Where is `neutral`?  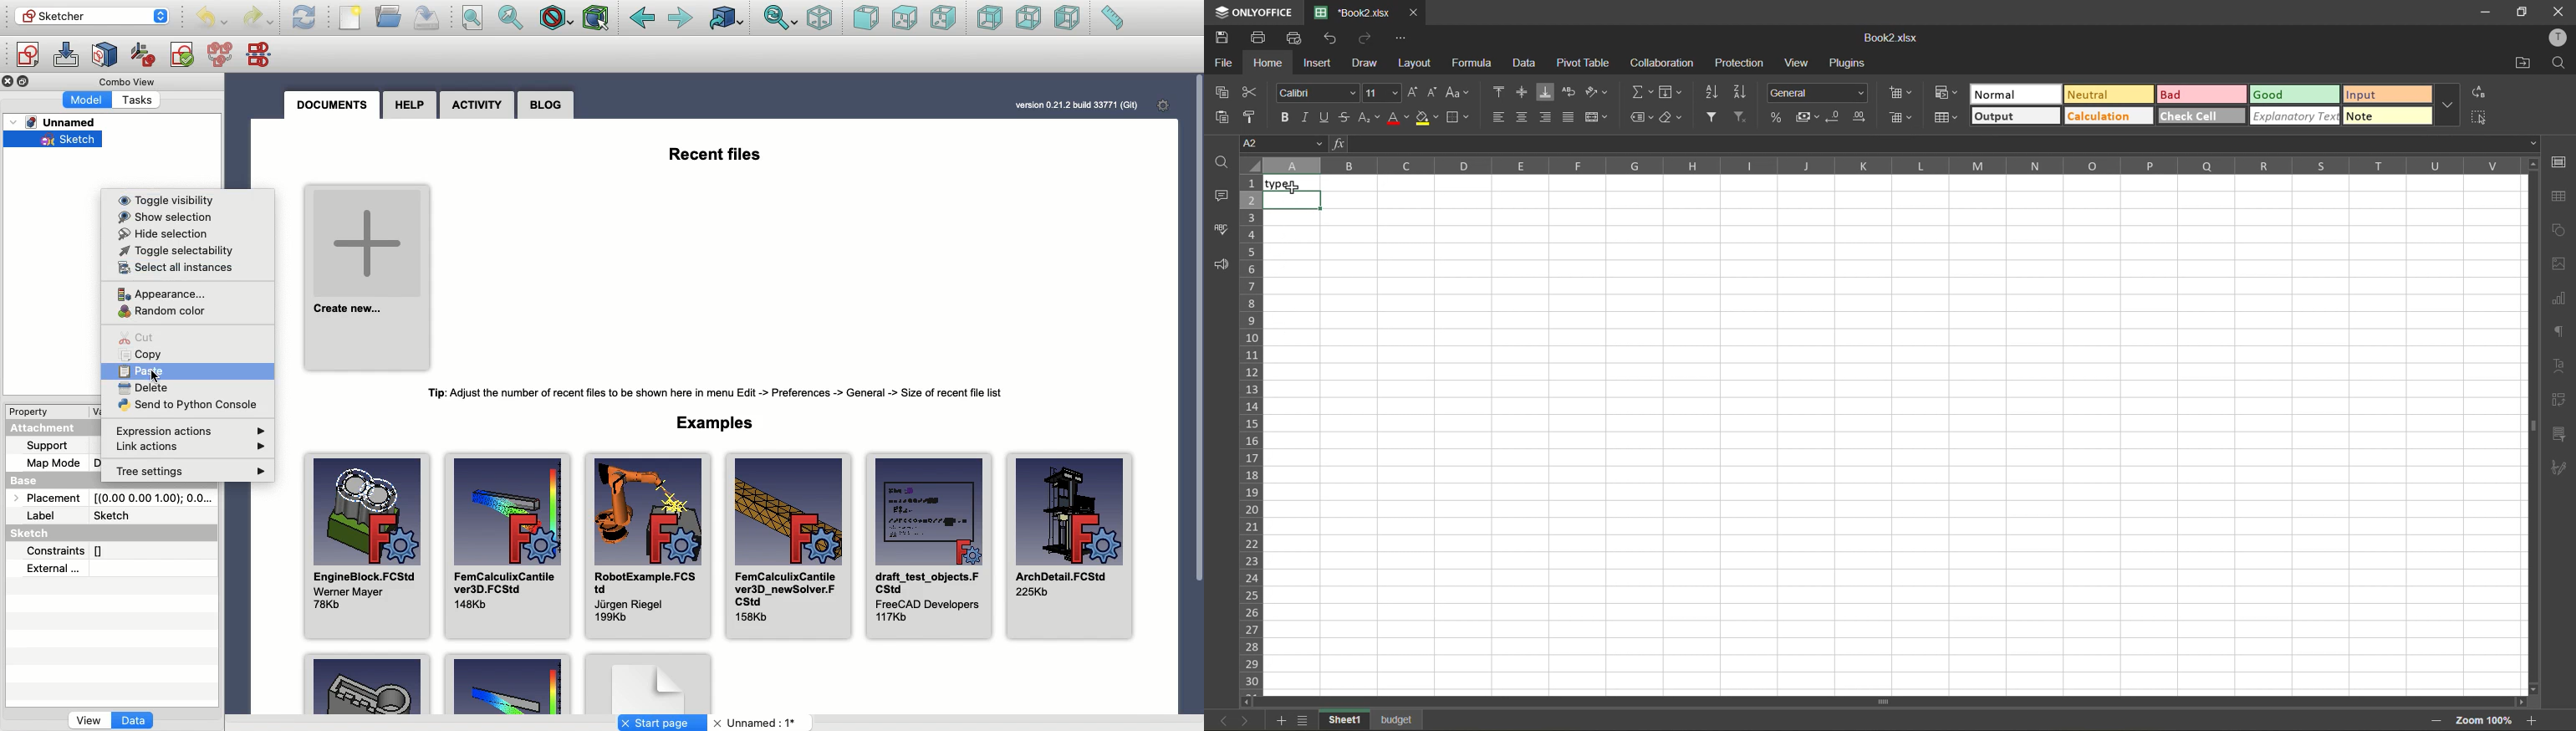 neutral is located at coordinates (2111, 94).